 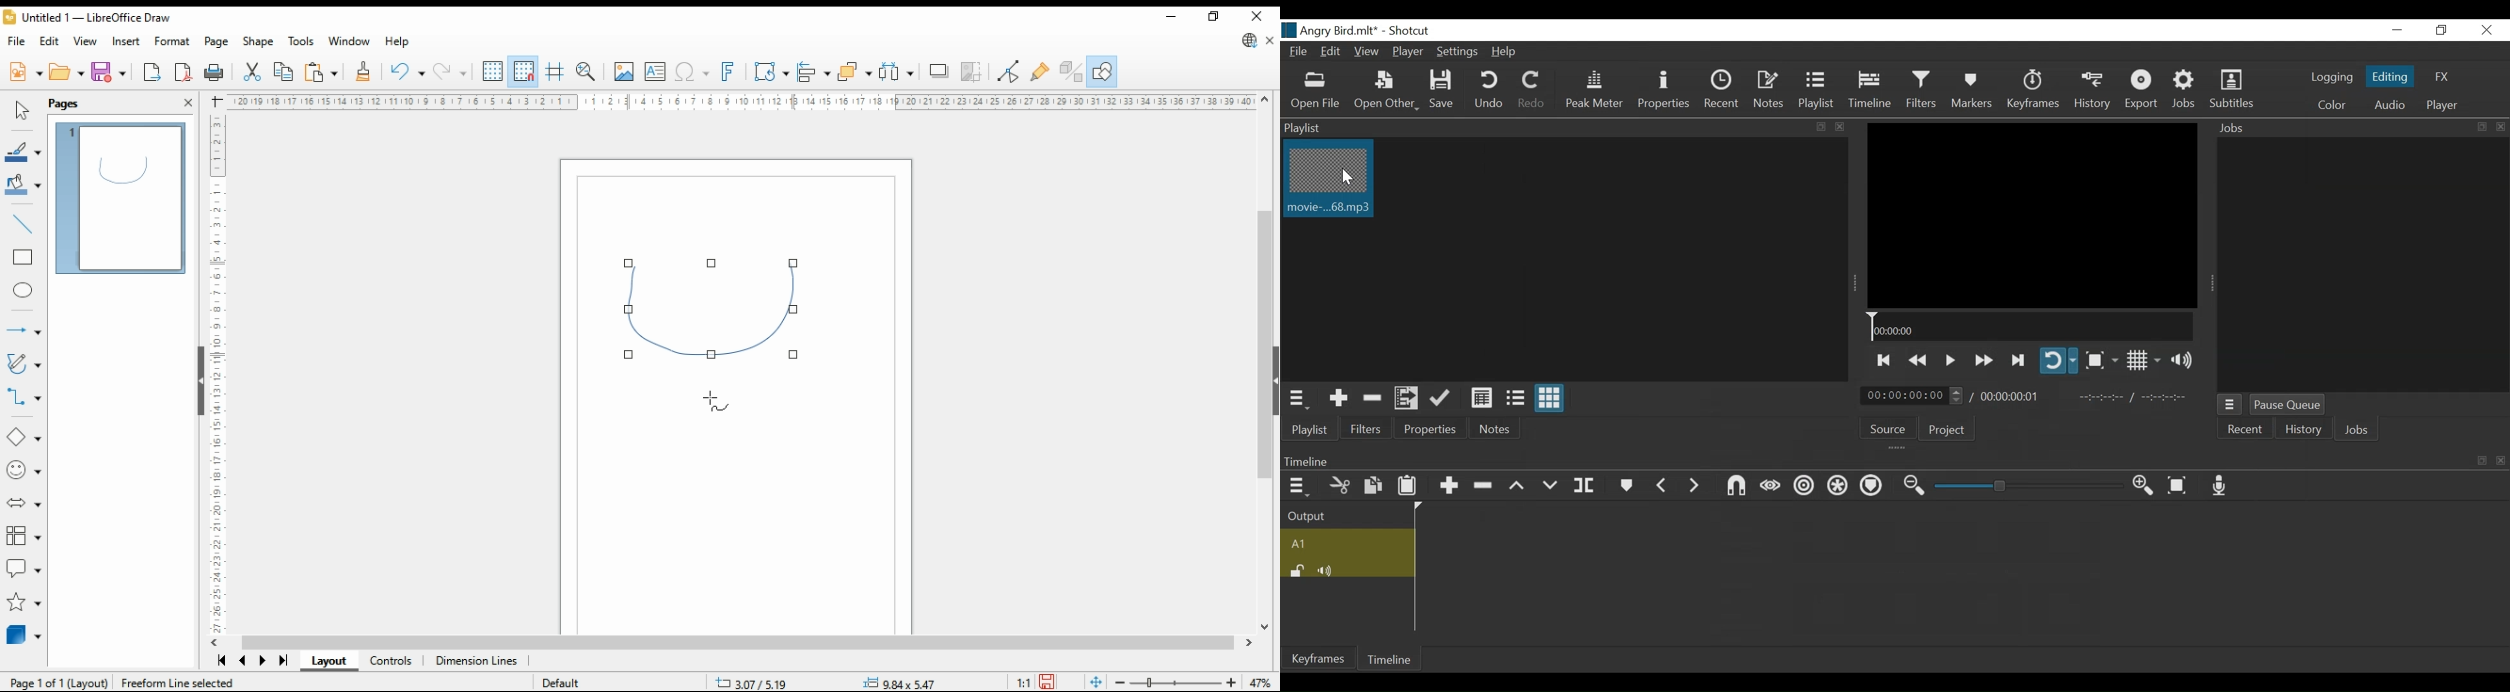 What do you see at coordinates (2179, 485) in the screenshot?
I see `Zoom to fit` at bounding box center [2179, 485].